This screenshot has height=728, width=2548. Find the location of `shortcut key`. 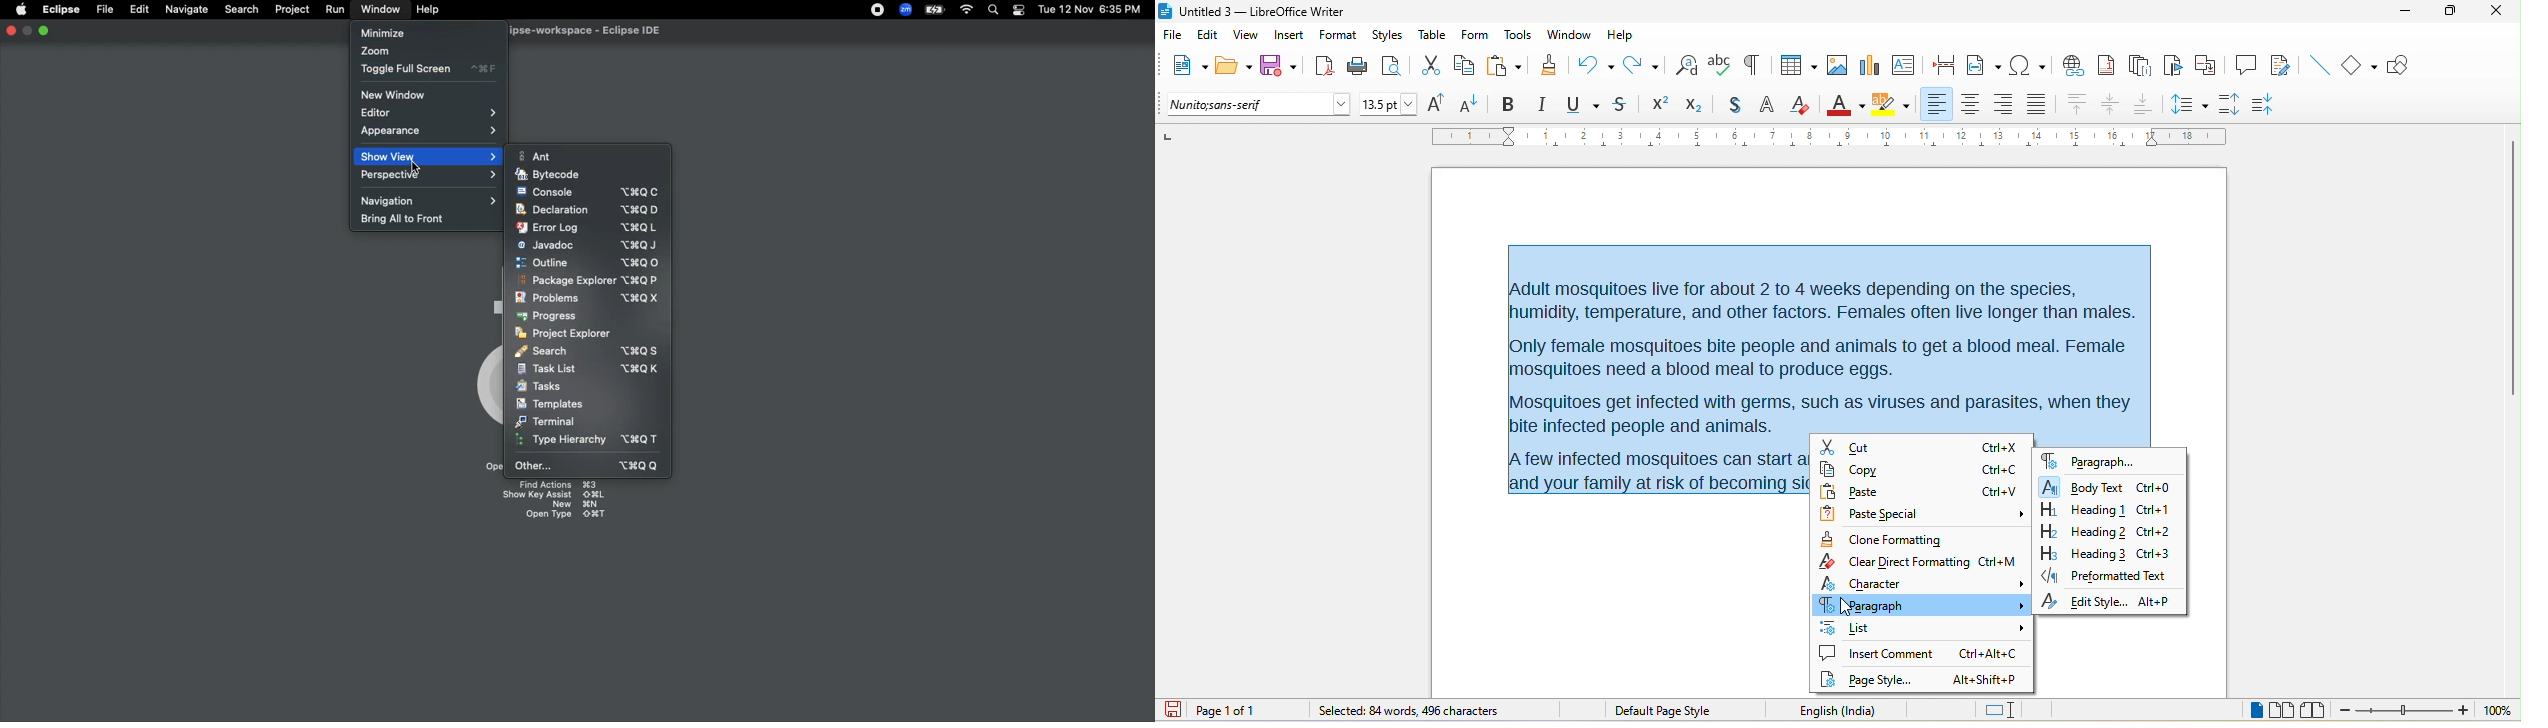

shortcut key is located at coordinates (2001, 491).